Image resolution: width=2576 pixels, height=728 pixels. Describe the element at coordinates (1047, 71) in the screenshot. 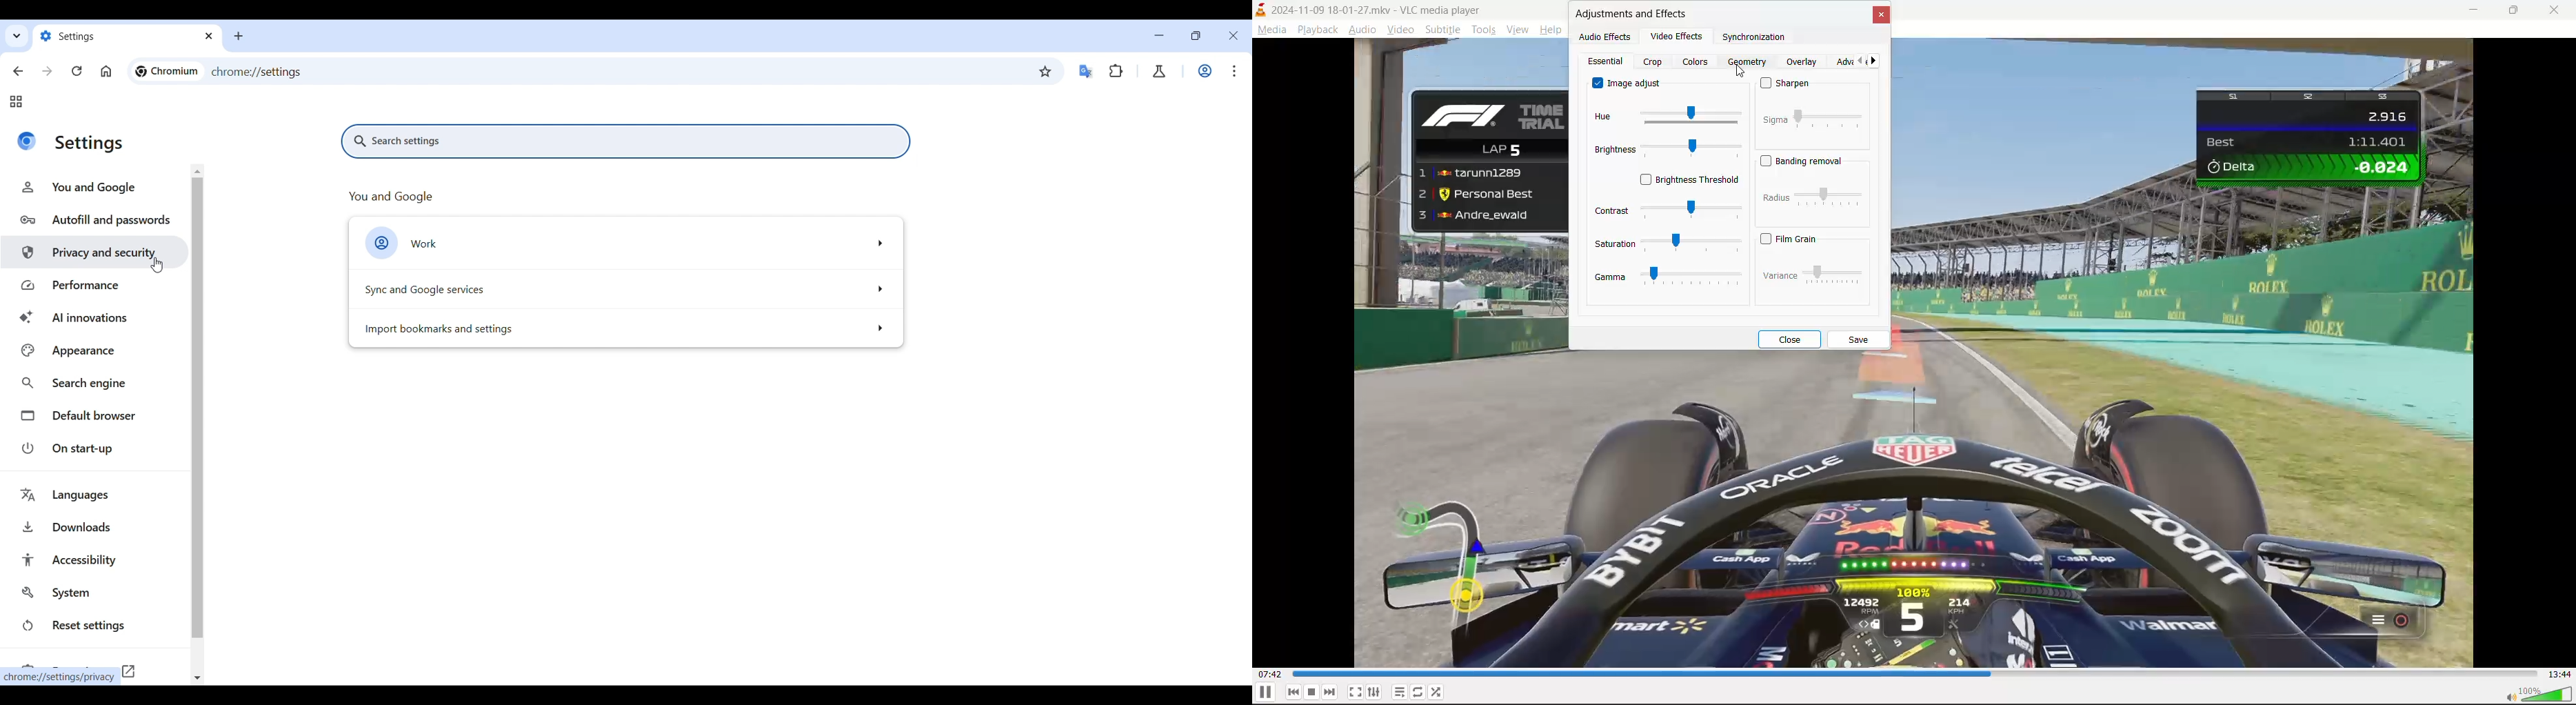

I see `Bookmark this tab` at that location.